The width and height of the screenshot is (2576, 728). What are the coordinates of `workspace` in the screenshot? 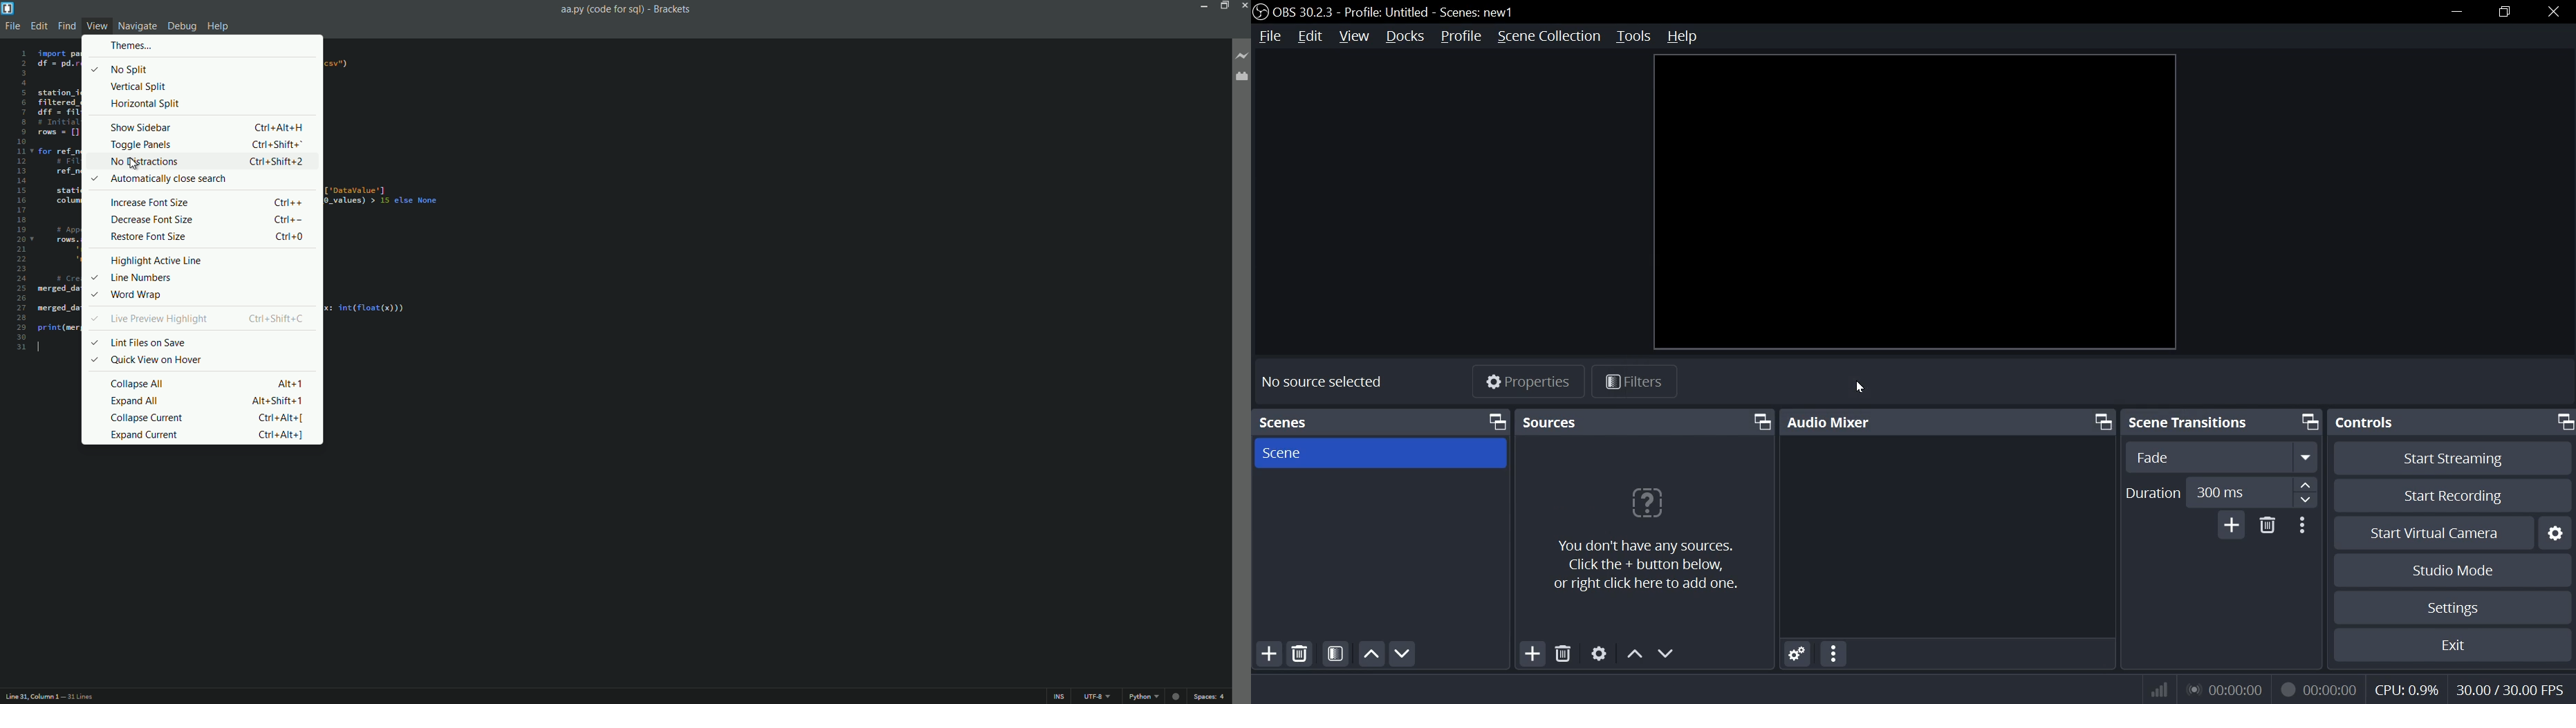 It's located at (1914, 204).